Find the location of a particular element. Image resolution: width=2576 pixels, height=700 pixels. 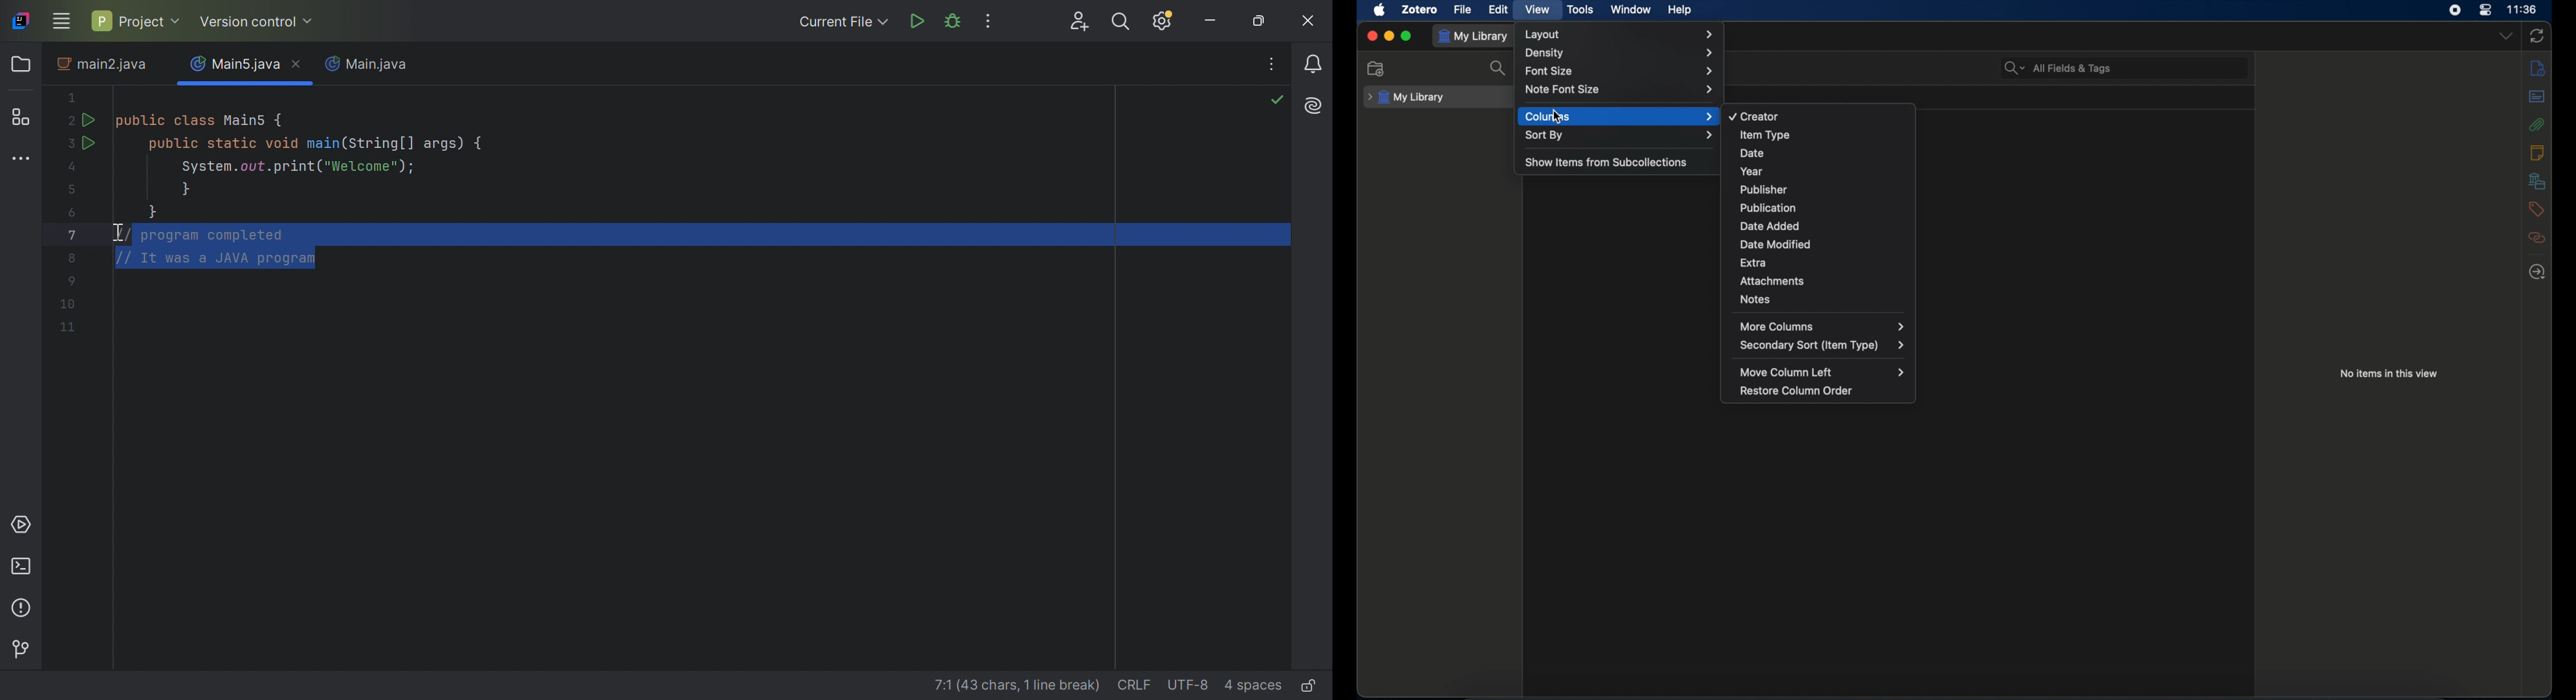

layout is located at coordinates (1619, 34).